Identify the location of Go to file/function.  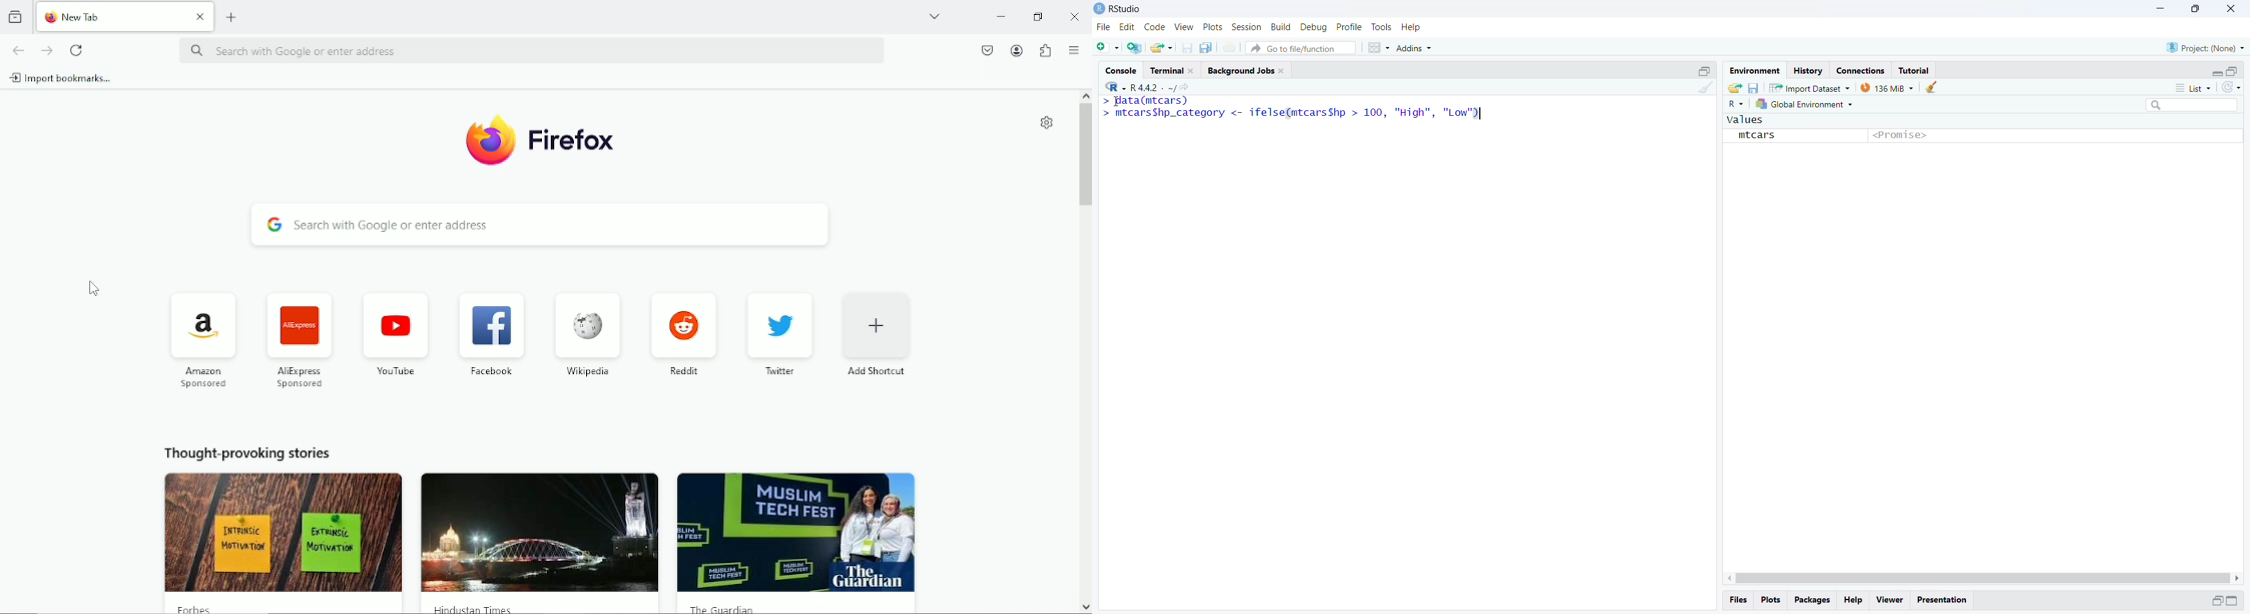
(1302, 47).